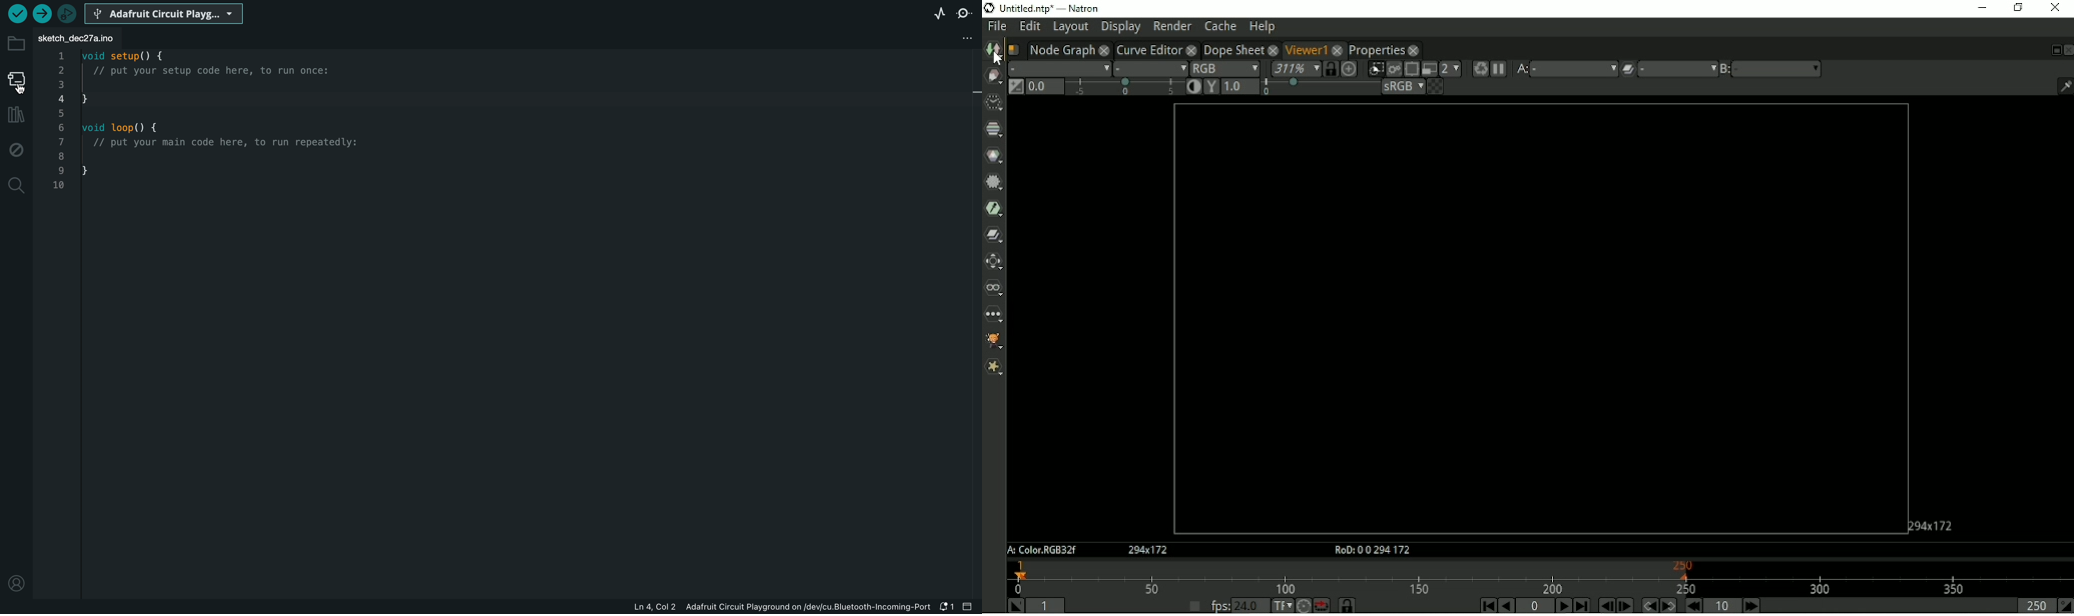 Image resolution: width=2100 pixels, height=616 pixels. What do you see at coordinates (1172, 26) in the screenshot?
I see `Render` at bounding box center [1172, 26].